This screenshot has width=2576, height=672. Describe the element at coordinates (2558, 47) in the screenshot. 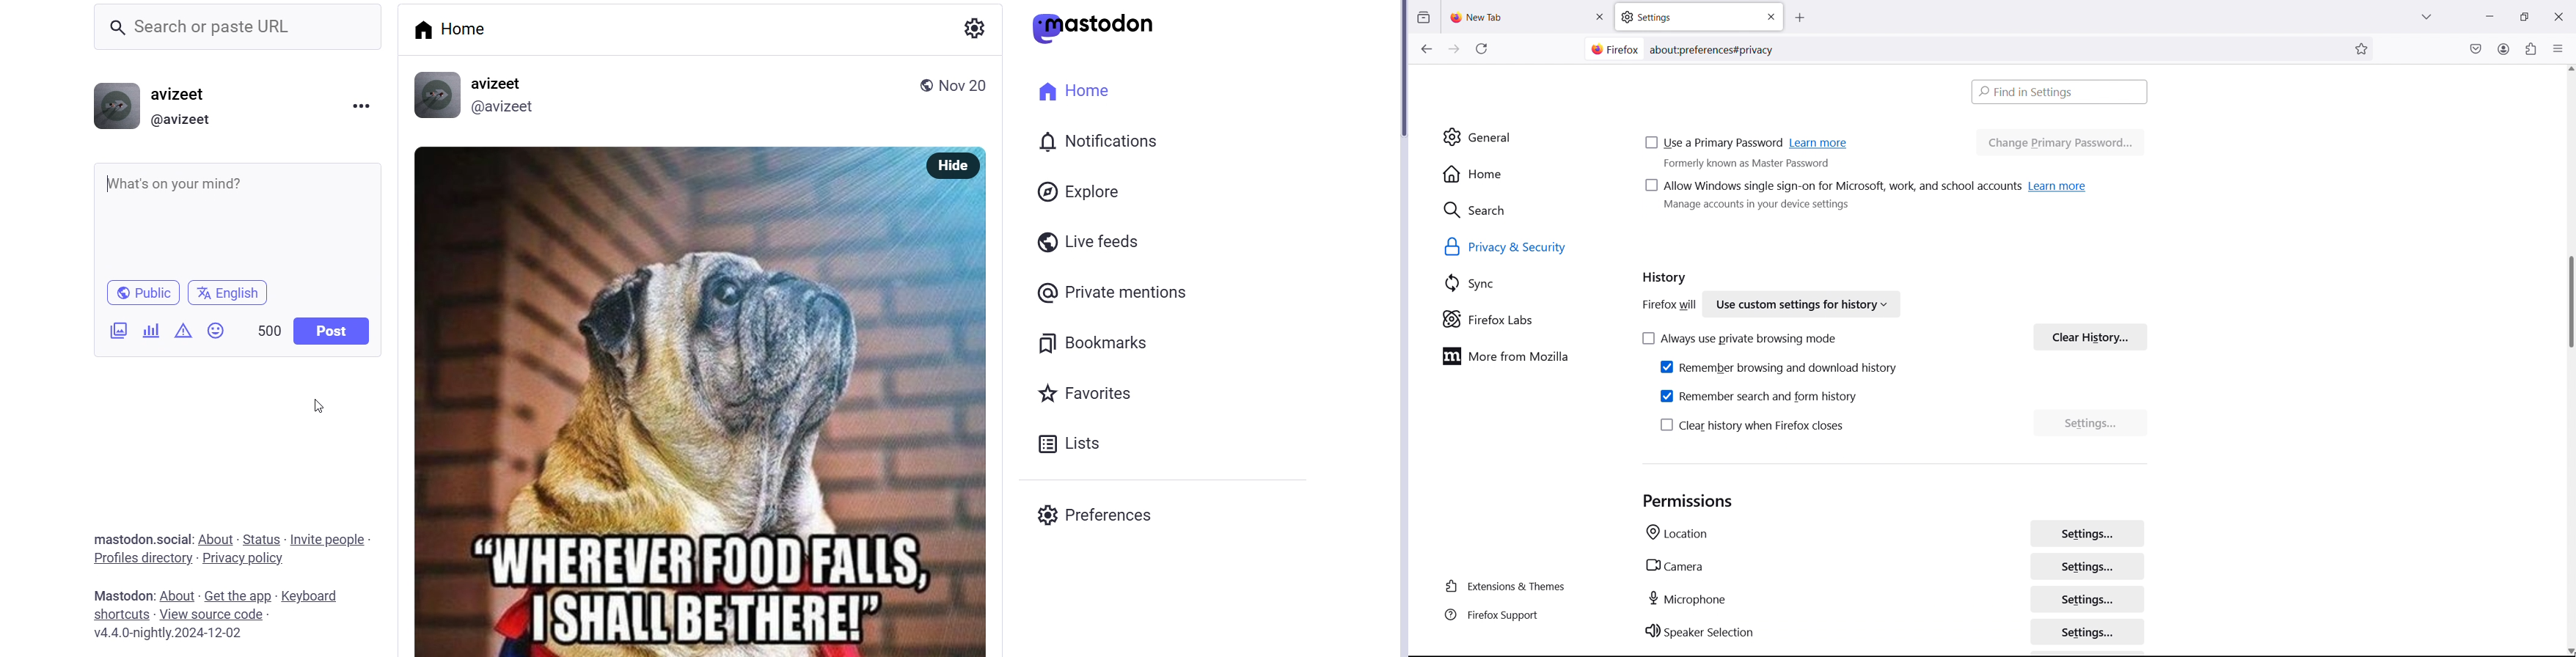

I see `open application menu` at that location.